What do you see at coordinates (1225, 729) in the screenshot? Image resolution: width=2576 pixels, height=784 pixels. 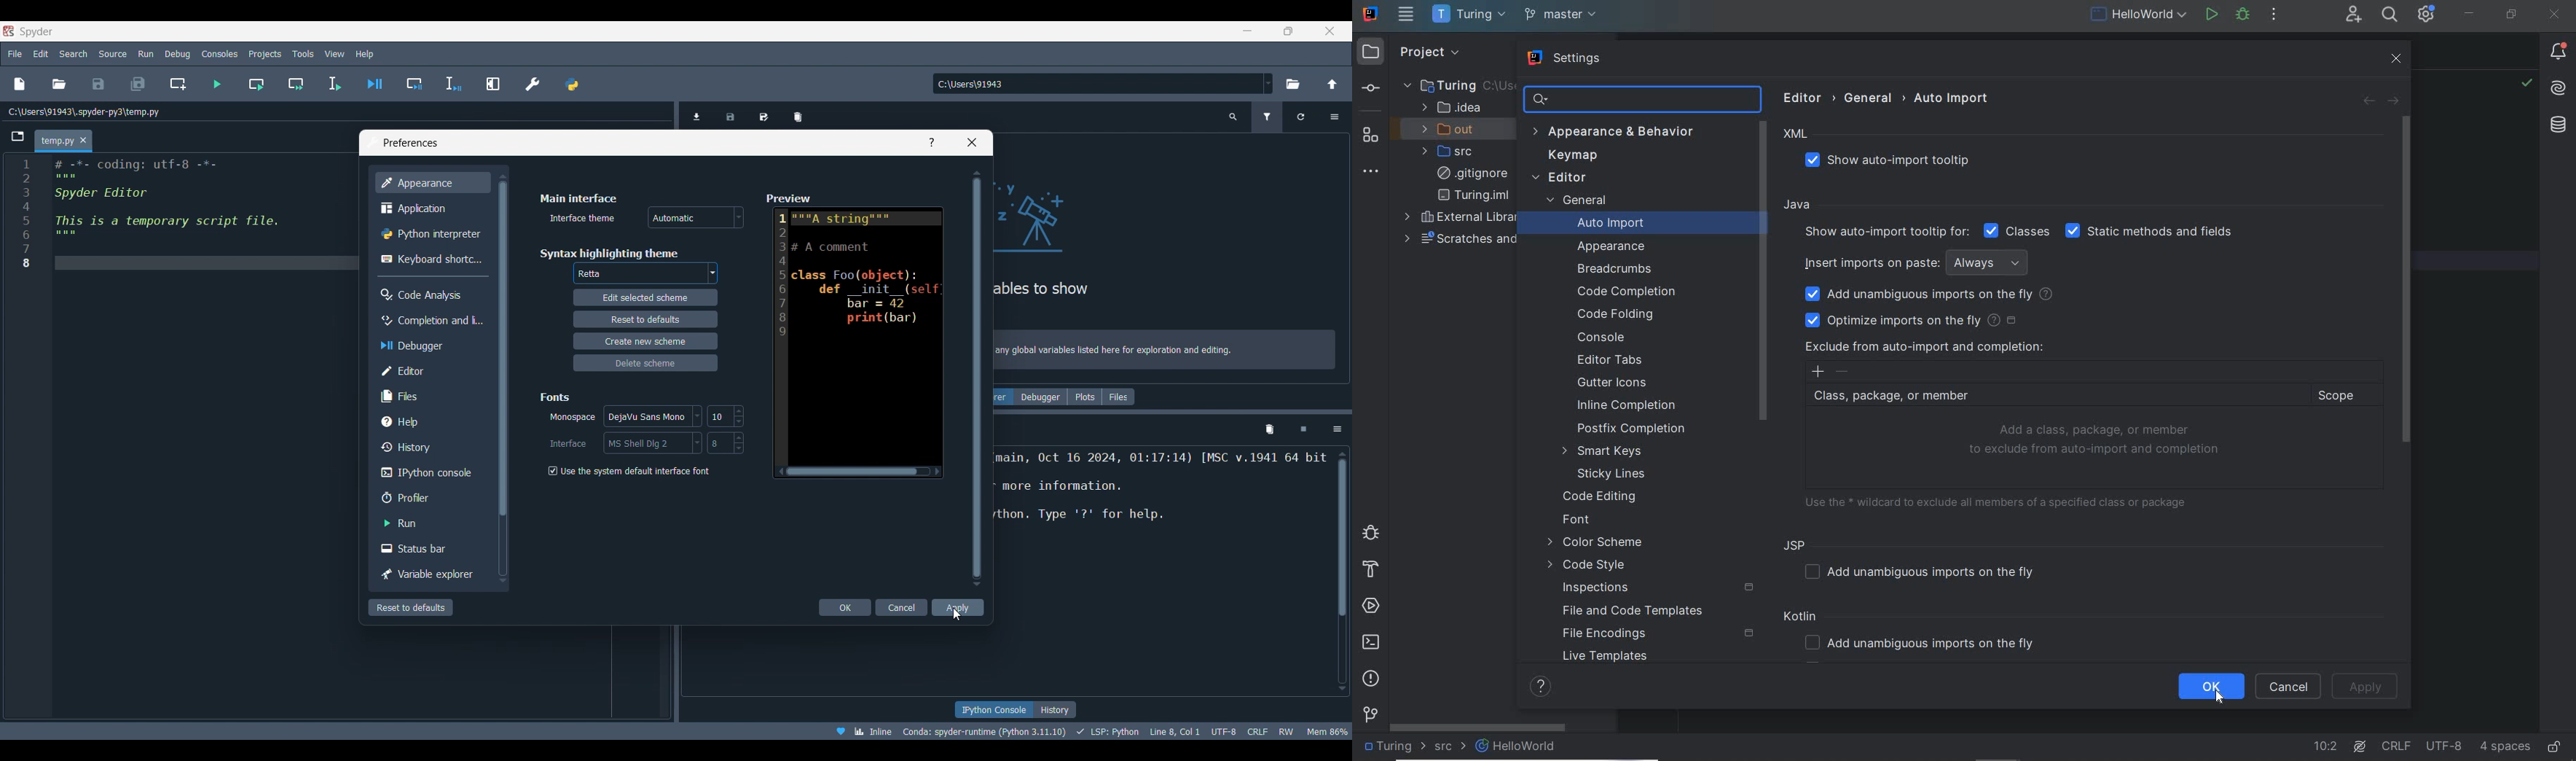 I see `utf-8` at bounding box center [1225, 729].